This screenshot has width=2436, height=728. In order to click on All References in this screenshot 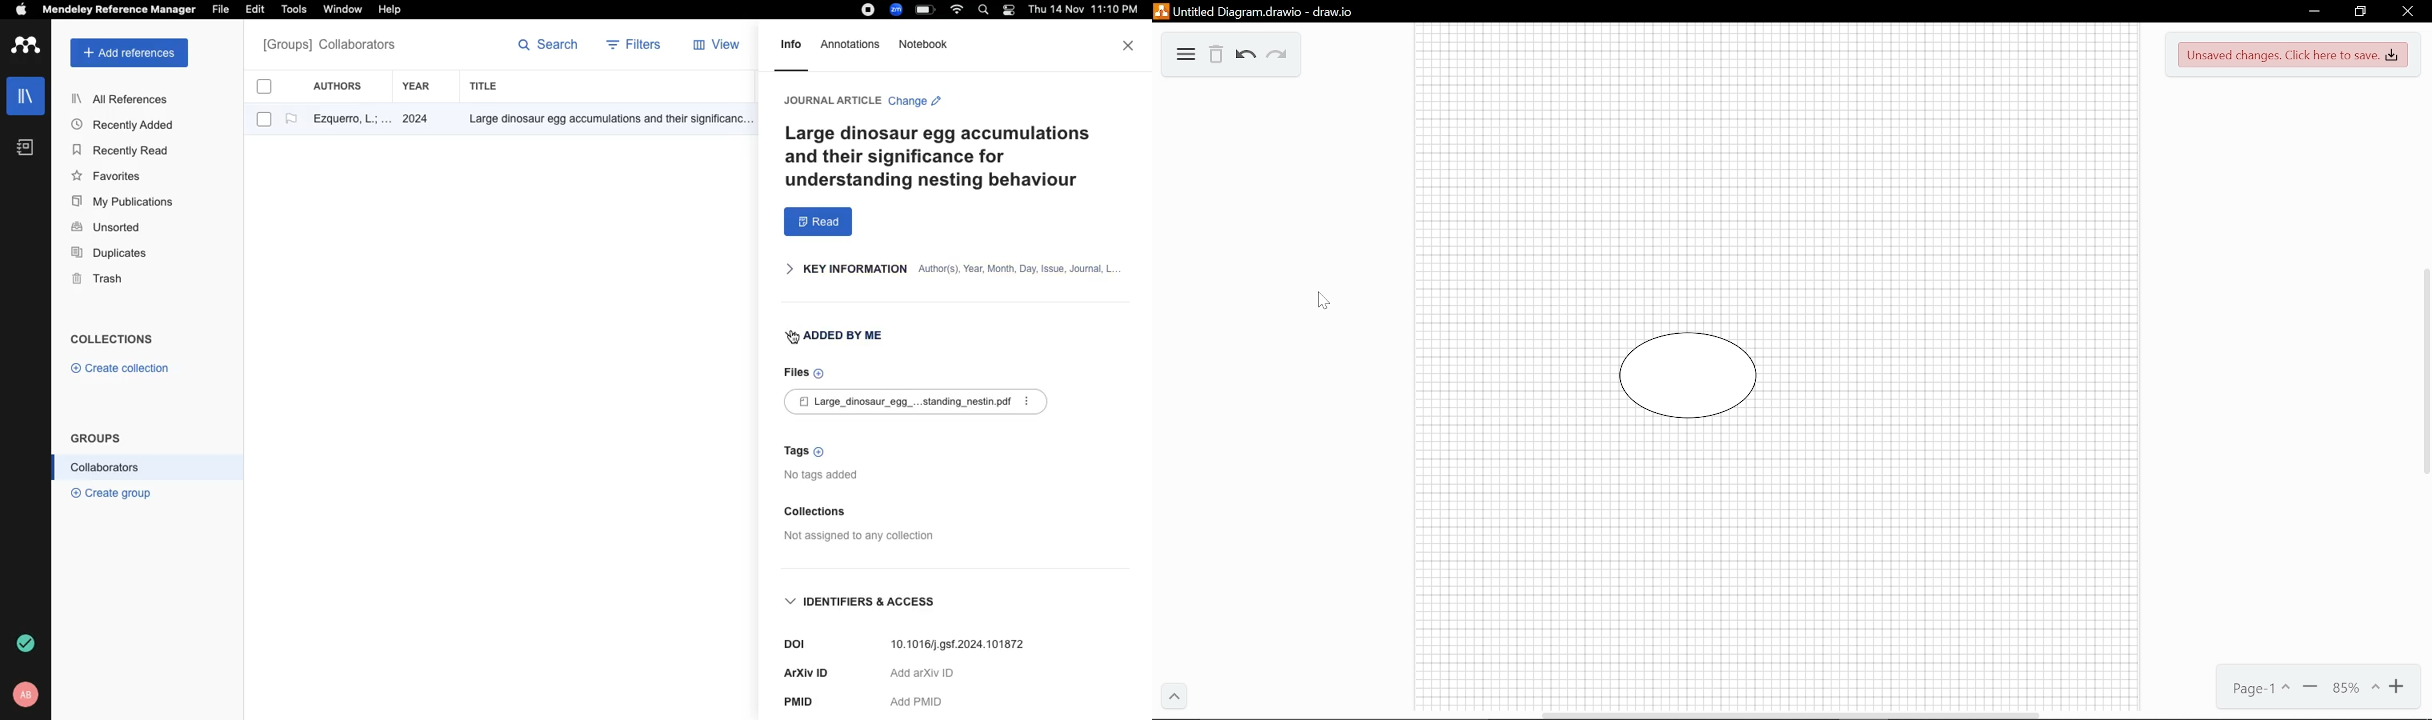, I will do `click(122, 98)`.